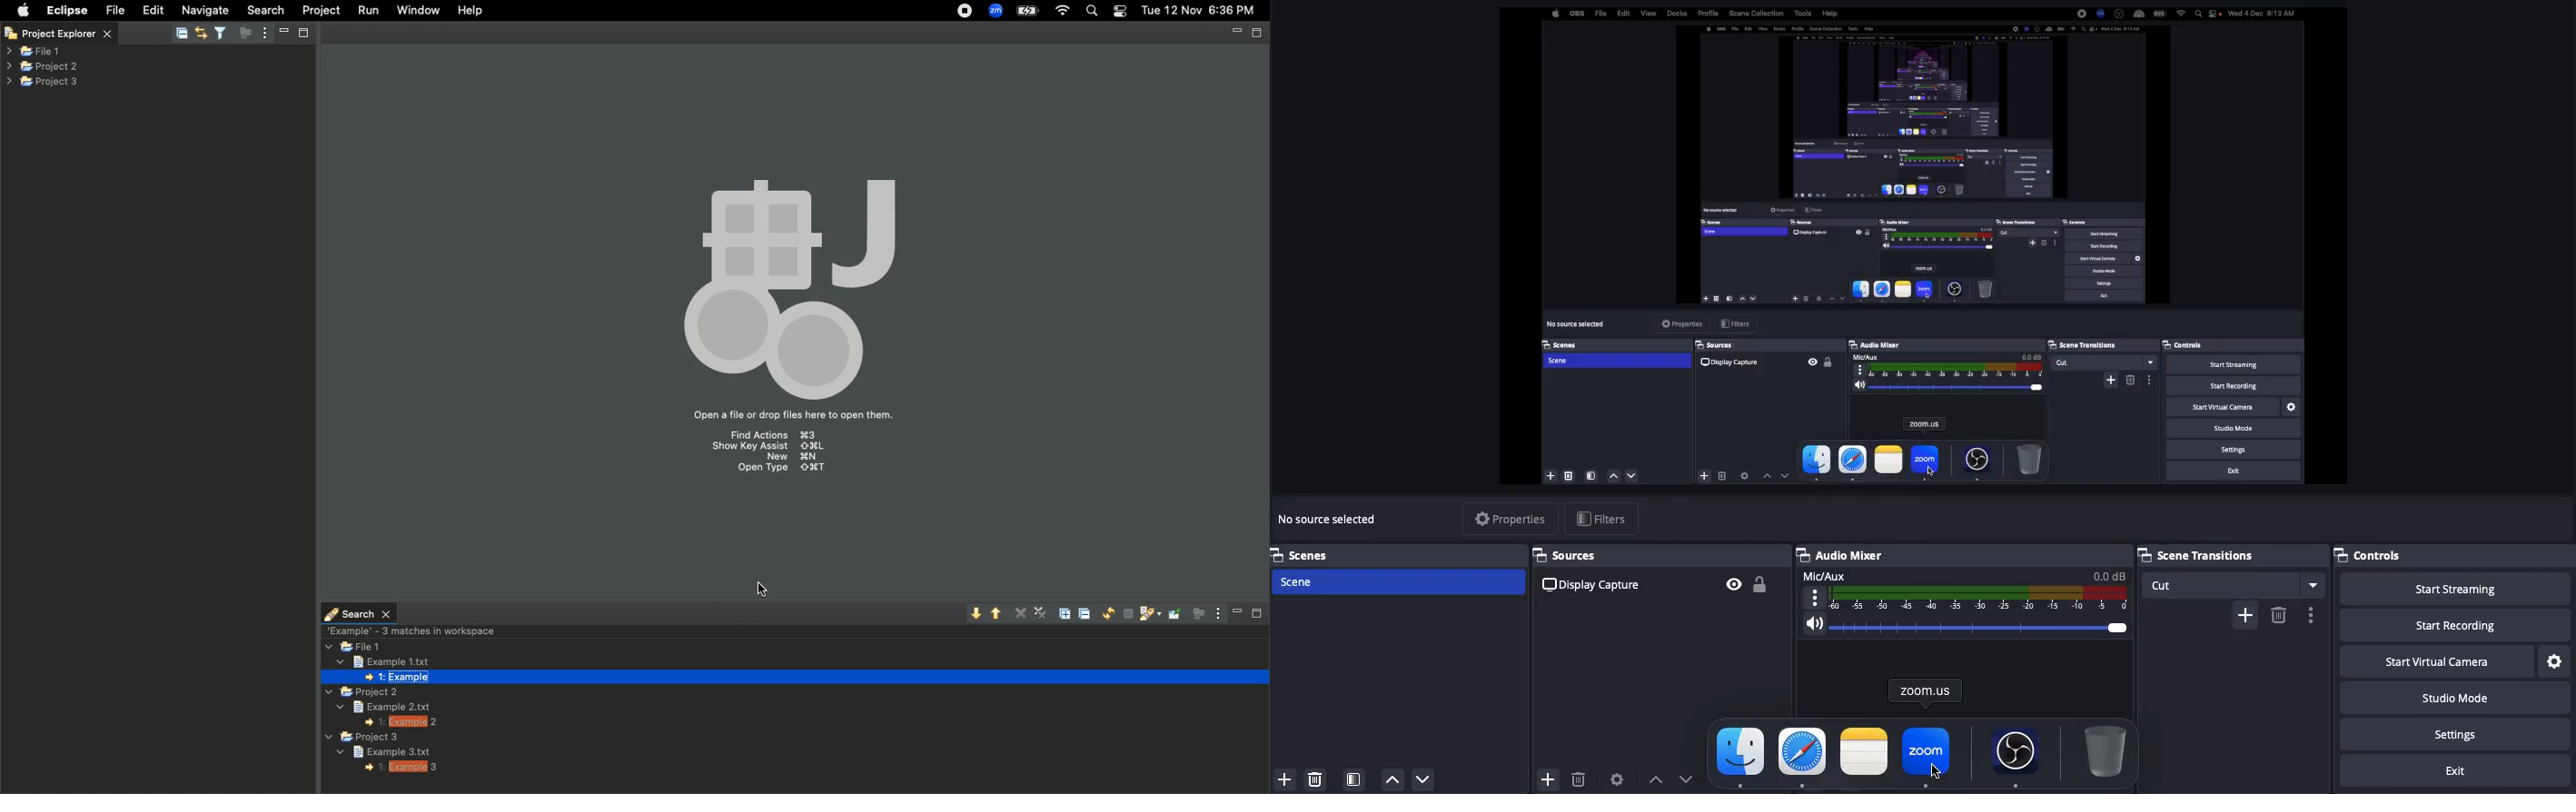 The image size is (2576, 812). Describe the element at coordinates (1314, 779) in the screenshot. I see `Remove` at that location.